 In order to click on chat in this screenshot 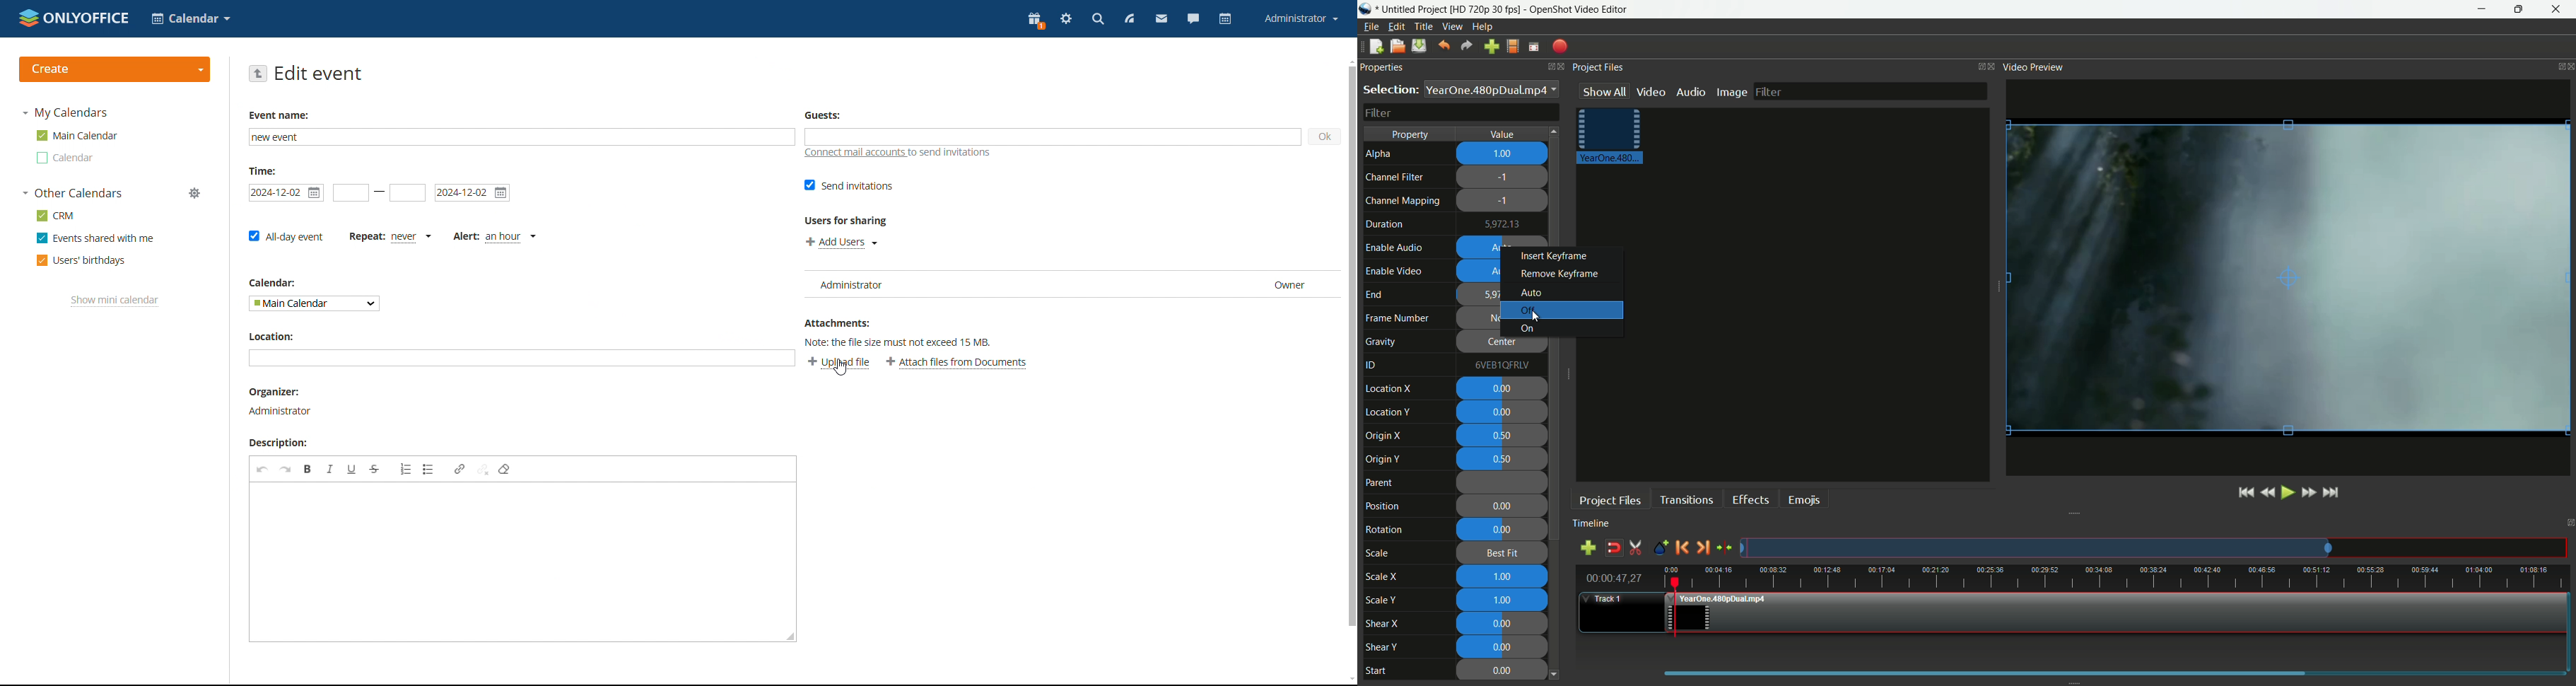, I will do `click(1194, 20)`.